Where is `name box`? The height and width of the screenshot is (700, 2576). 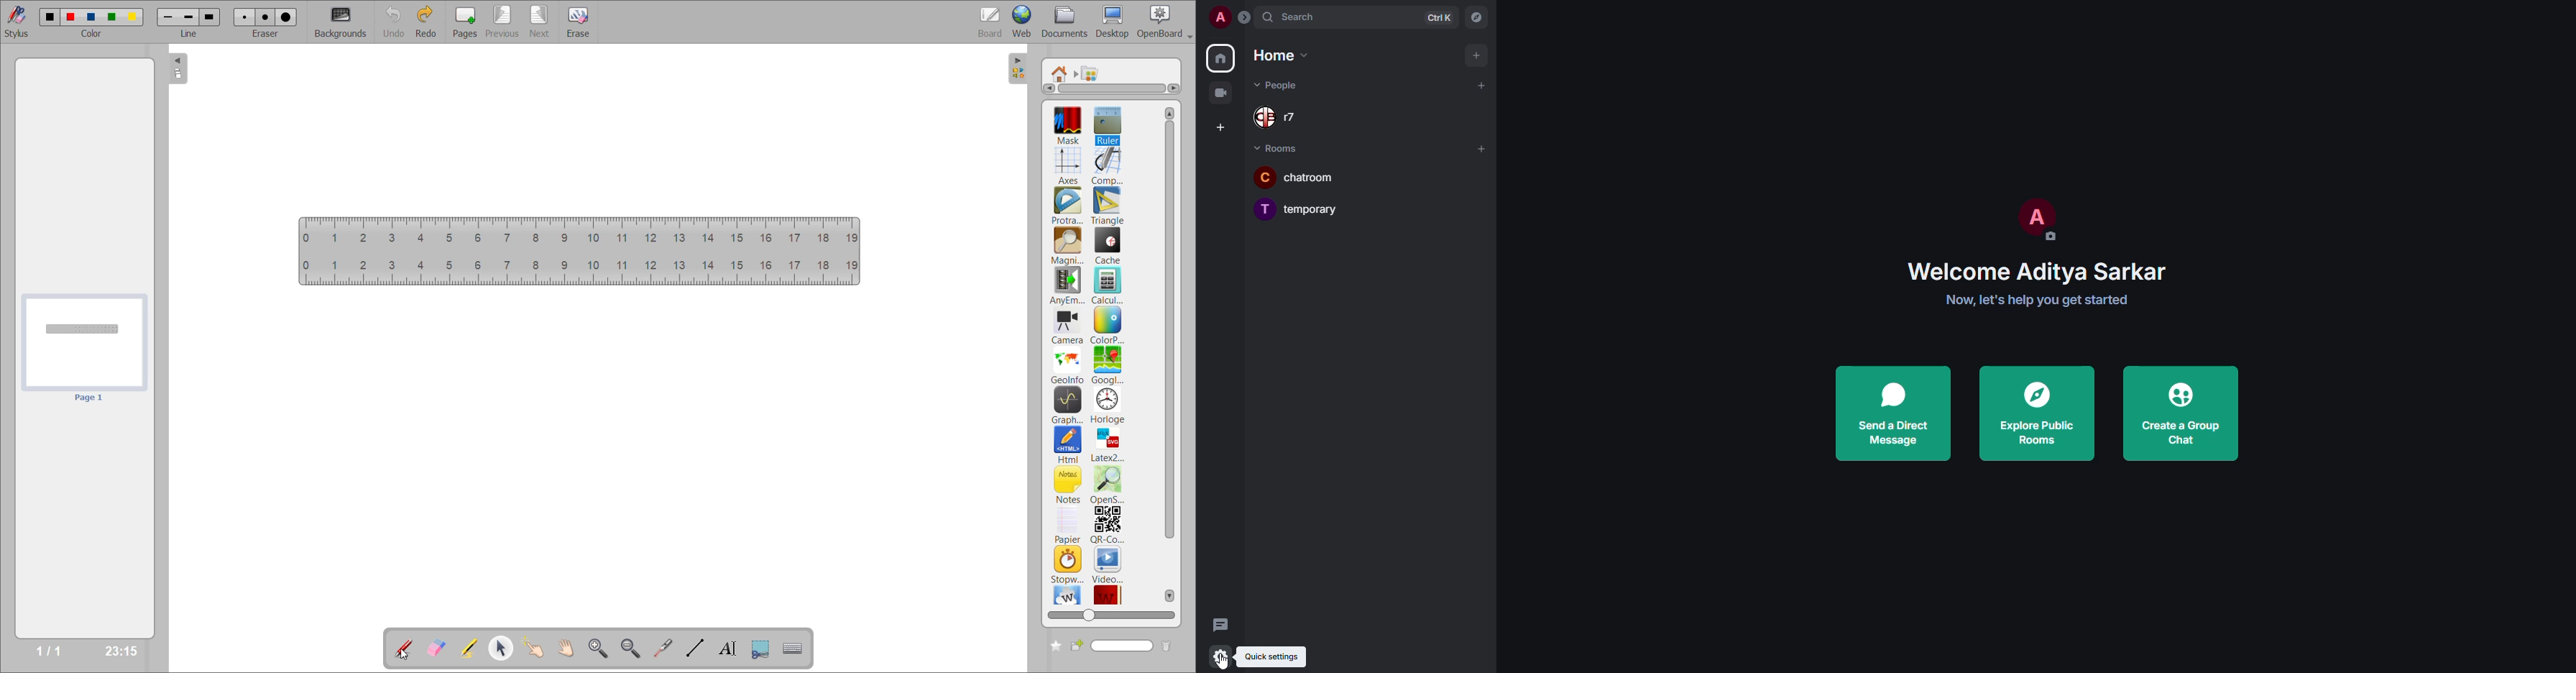
name box is located at coordinates (1112, 646).